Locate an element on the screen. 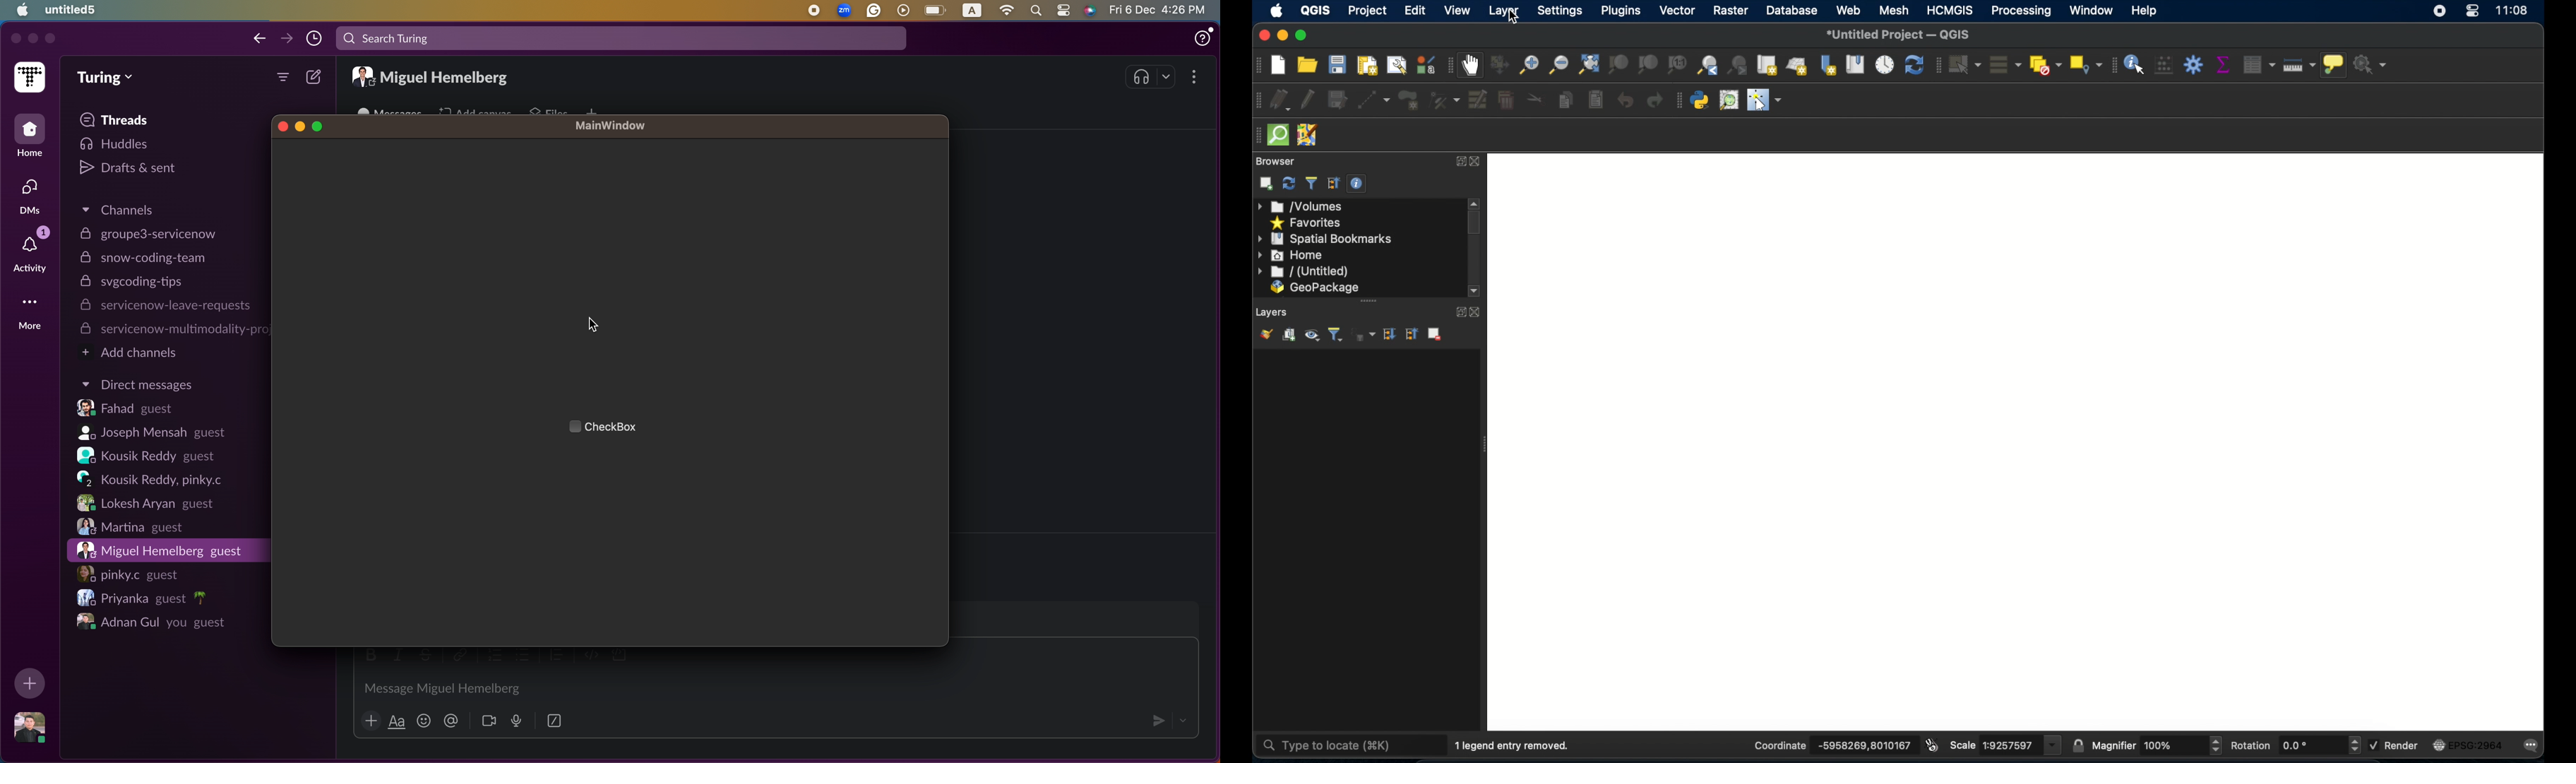  refresh is located at coordinates (1914, 66).